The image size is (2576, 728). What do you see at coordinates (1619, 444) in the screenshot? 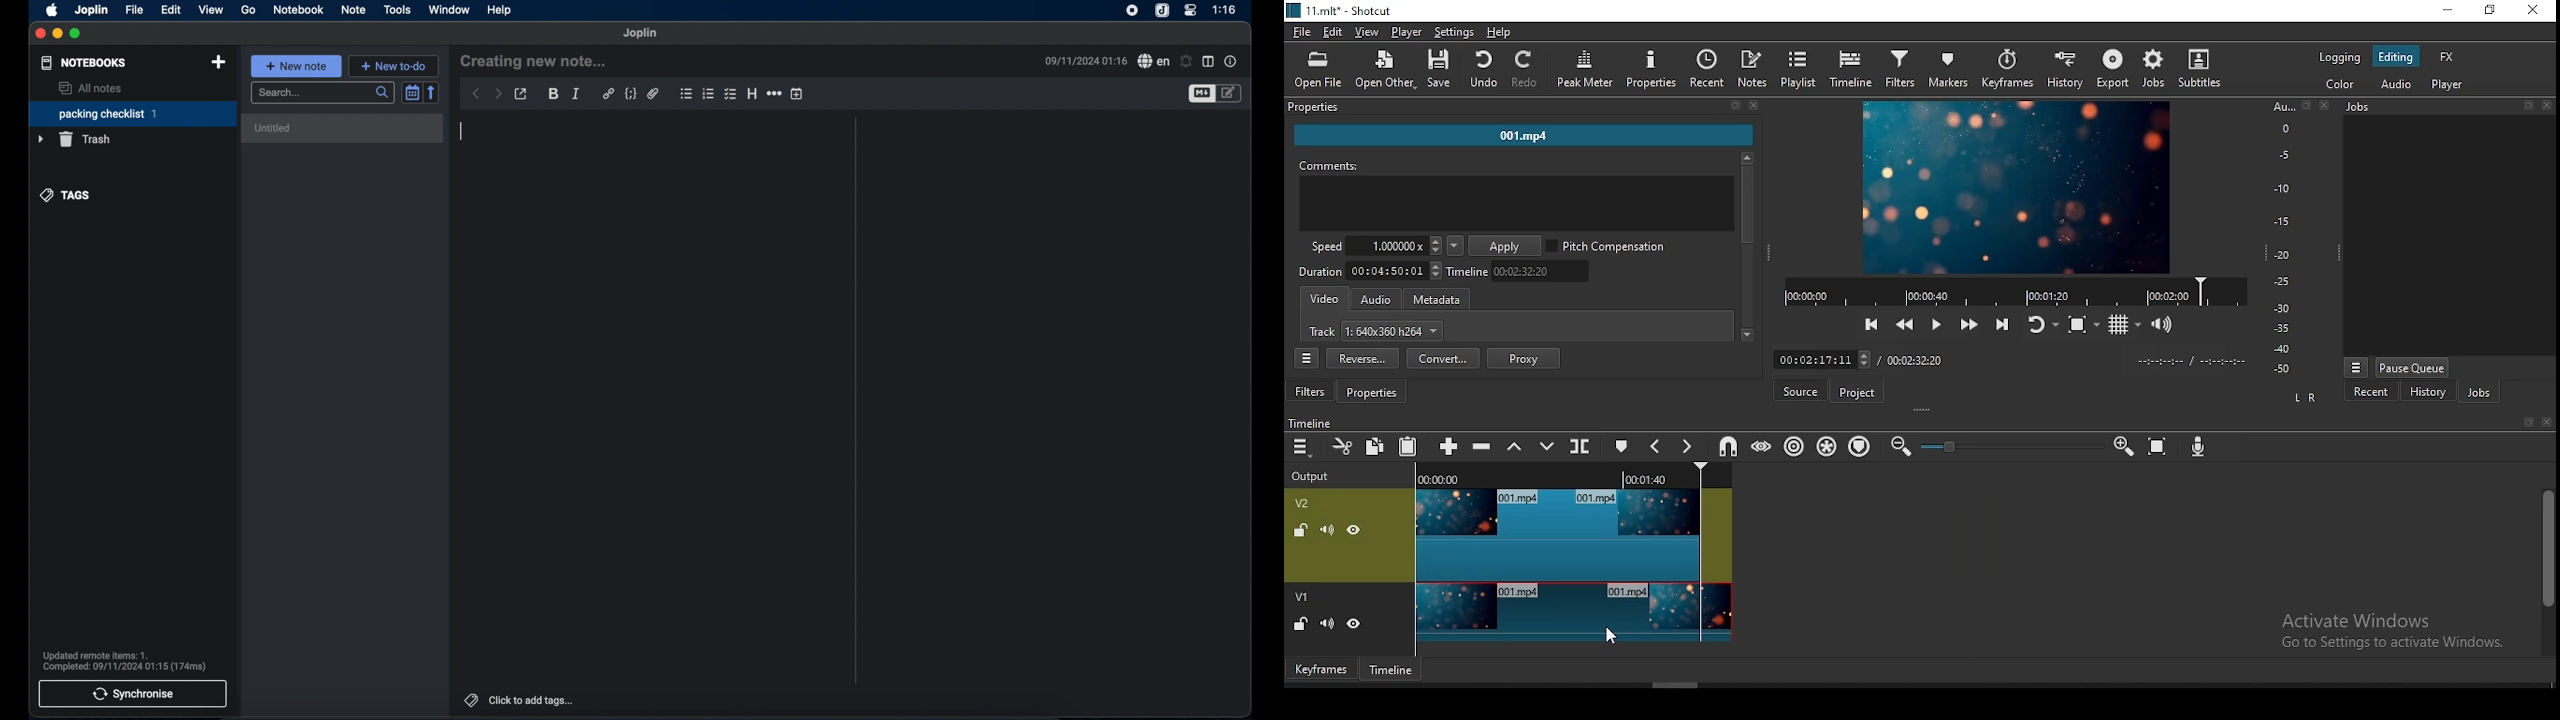
I see `create/edit marker` at bounding box center [1619, 444].